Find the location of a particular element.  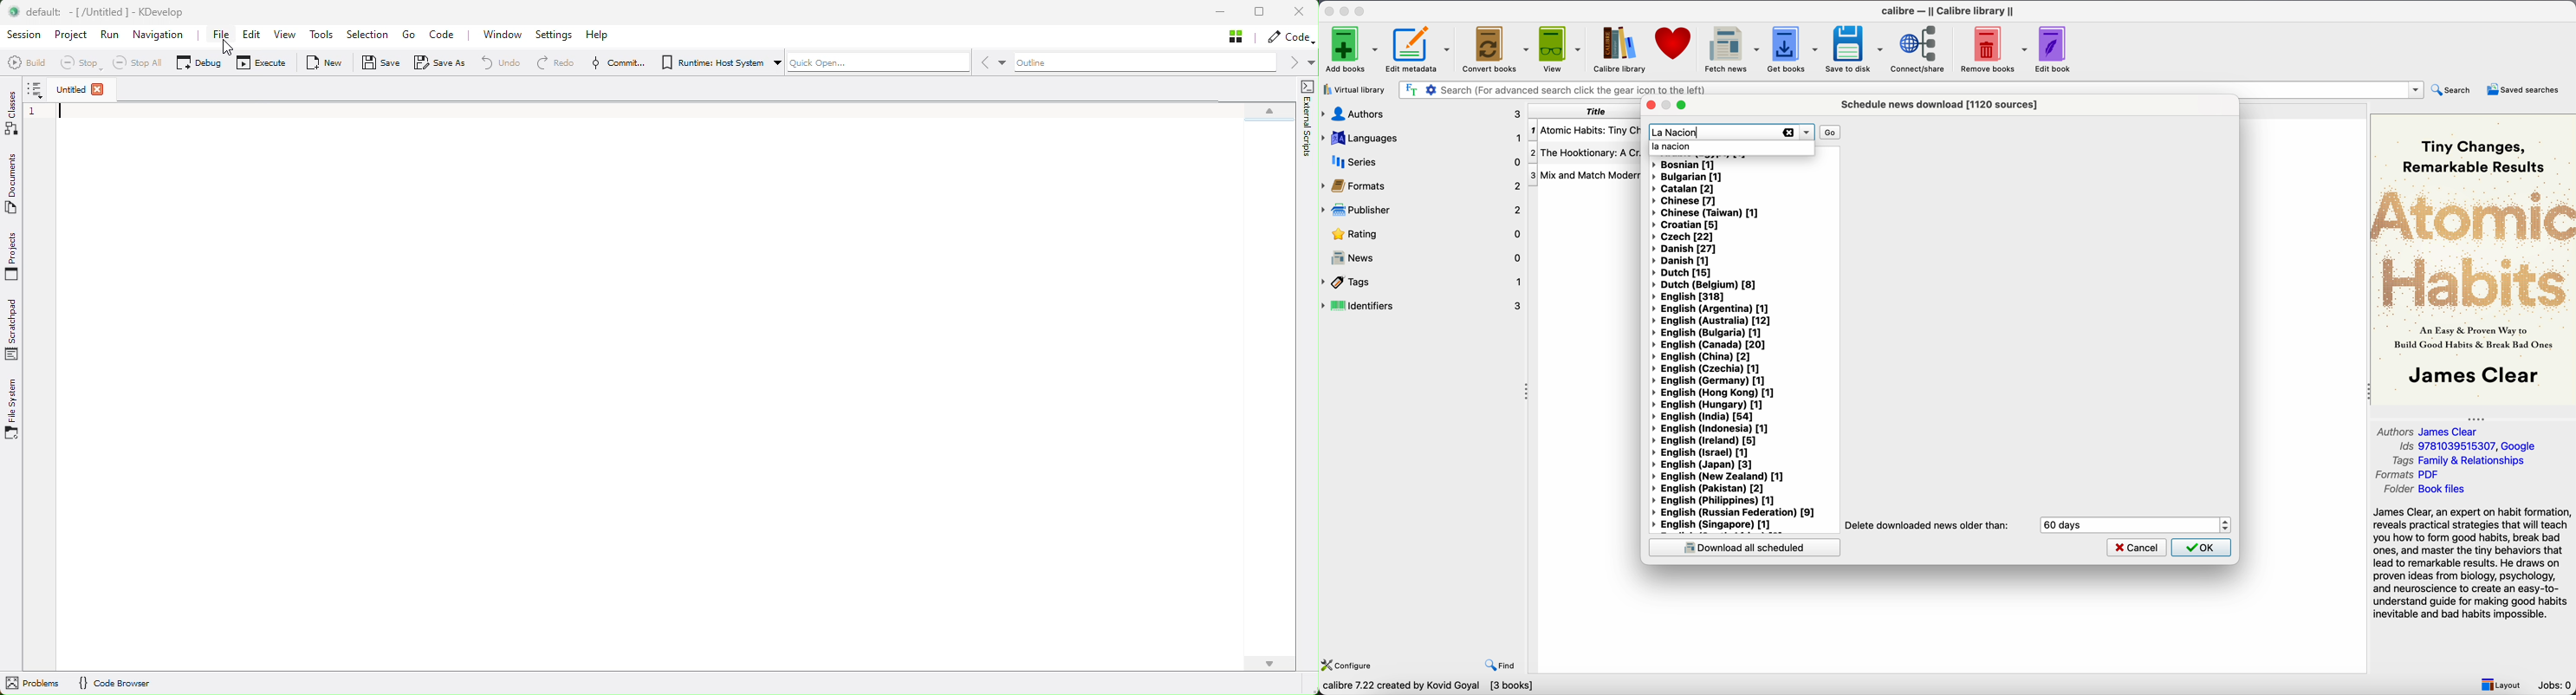

English (Japan) [3] is located at coordinates (1703, 466).